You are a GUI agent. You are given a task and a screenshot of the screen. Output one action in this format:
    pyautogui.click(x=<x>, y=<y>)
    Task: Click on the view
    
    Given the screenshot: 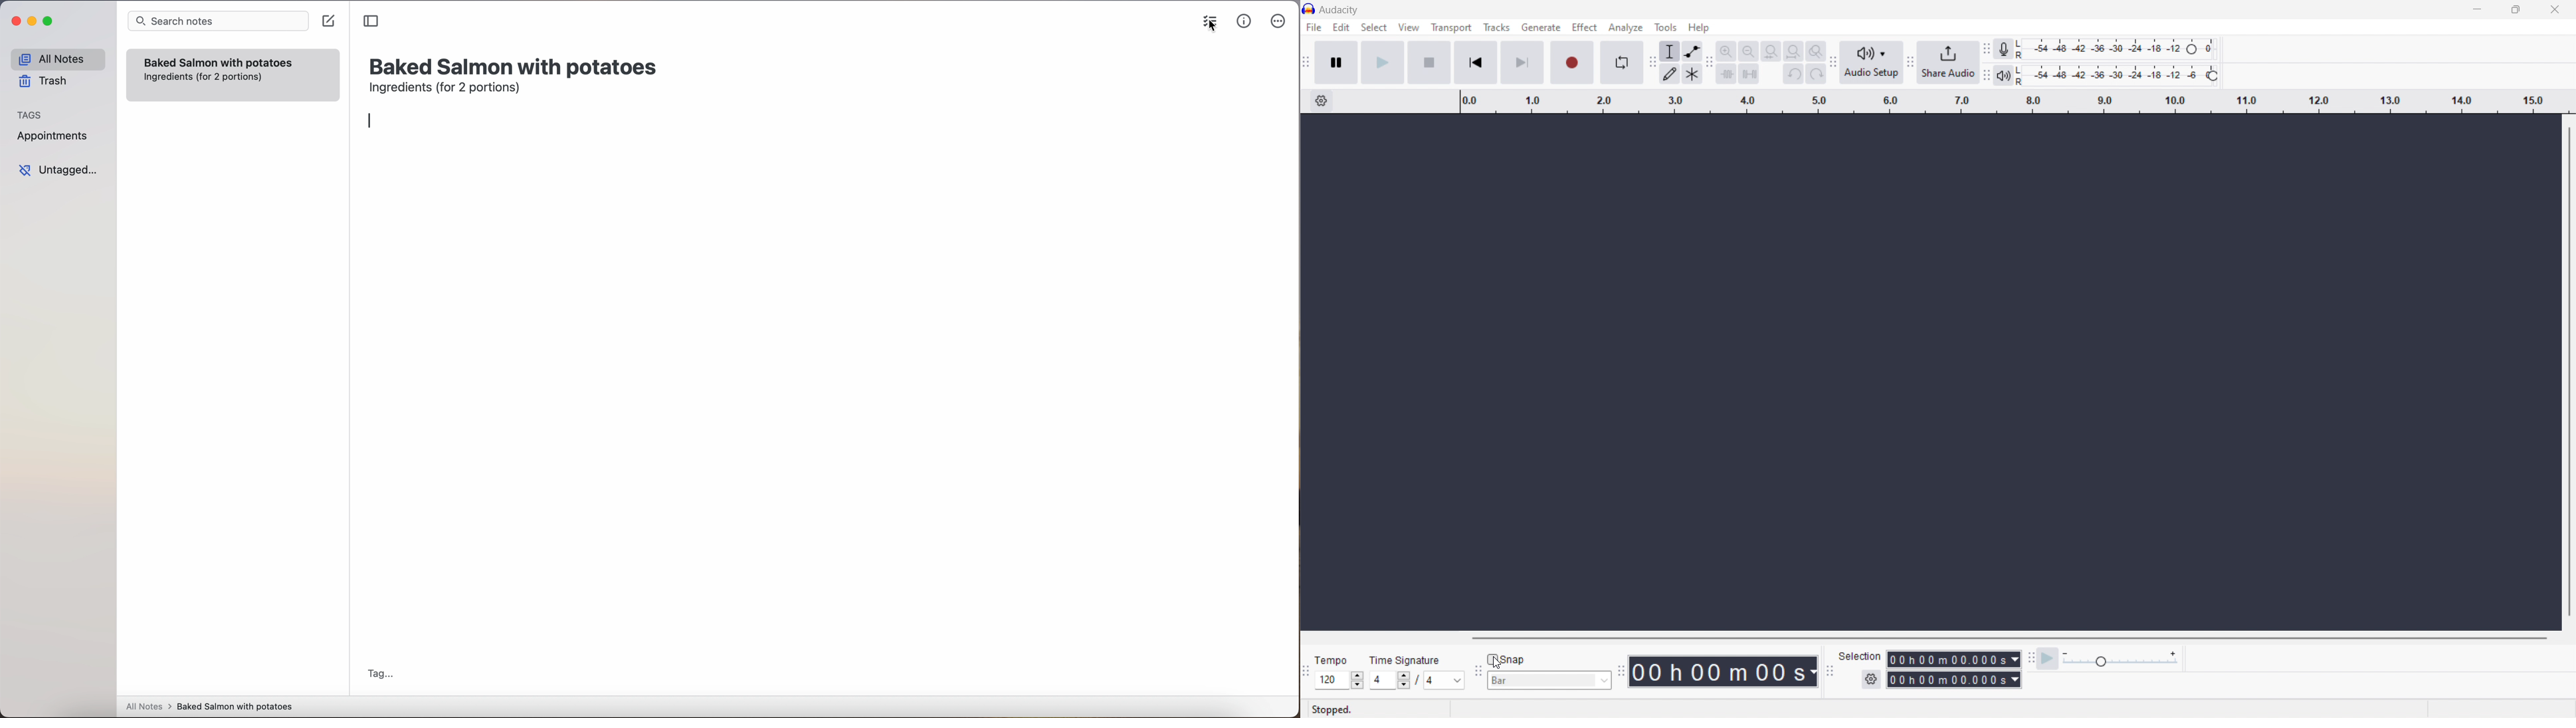 What is the action you would take?
    pyautogui.click(x=1409, y=27)
    